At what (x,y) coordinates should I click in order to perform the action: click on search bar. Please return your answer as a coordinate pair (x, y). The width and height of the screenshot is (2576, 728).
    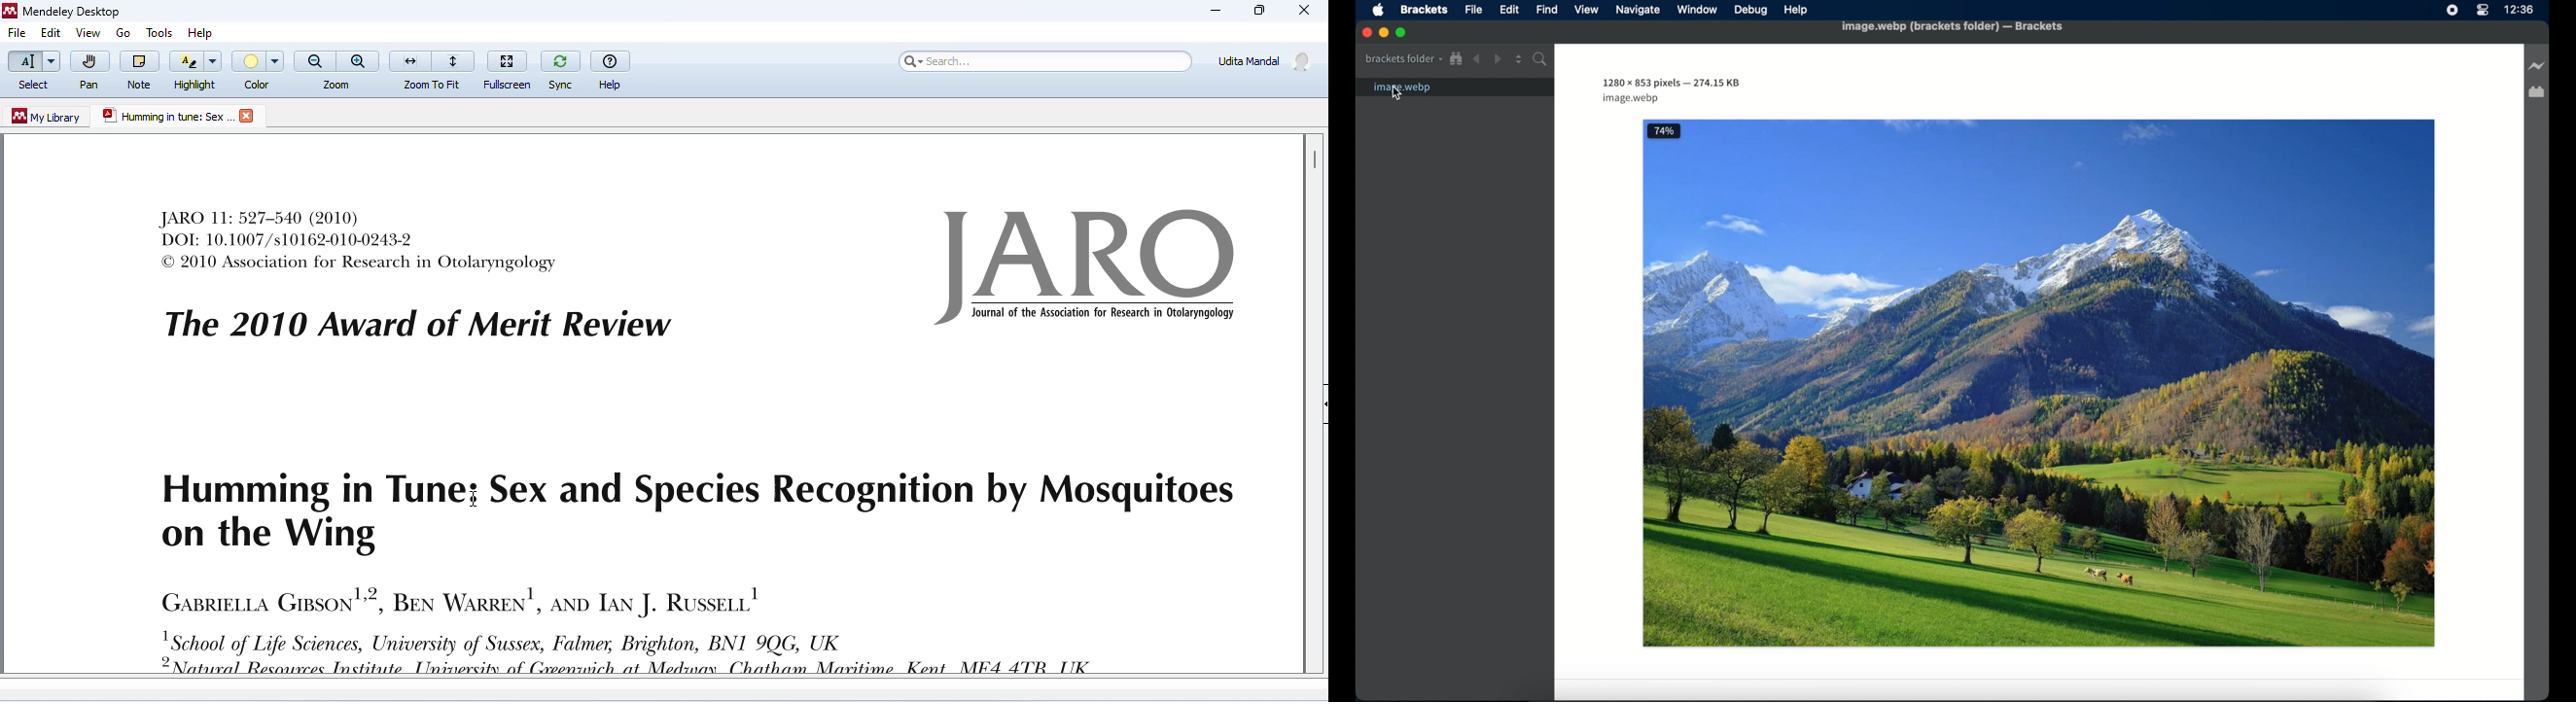
    Looking at the image, I should click on (1042, 60).